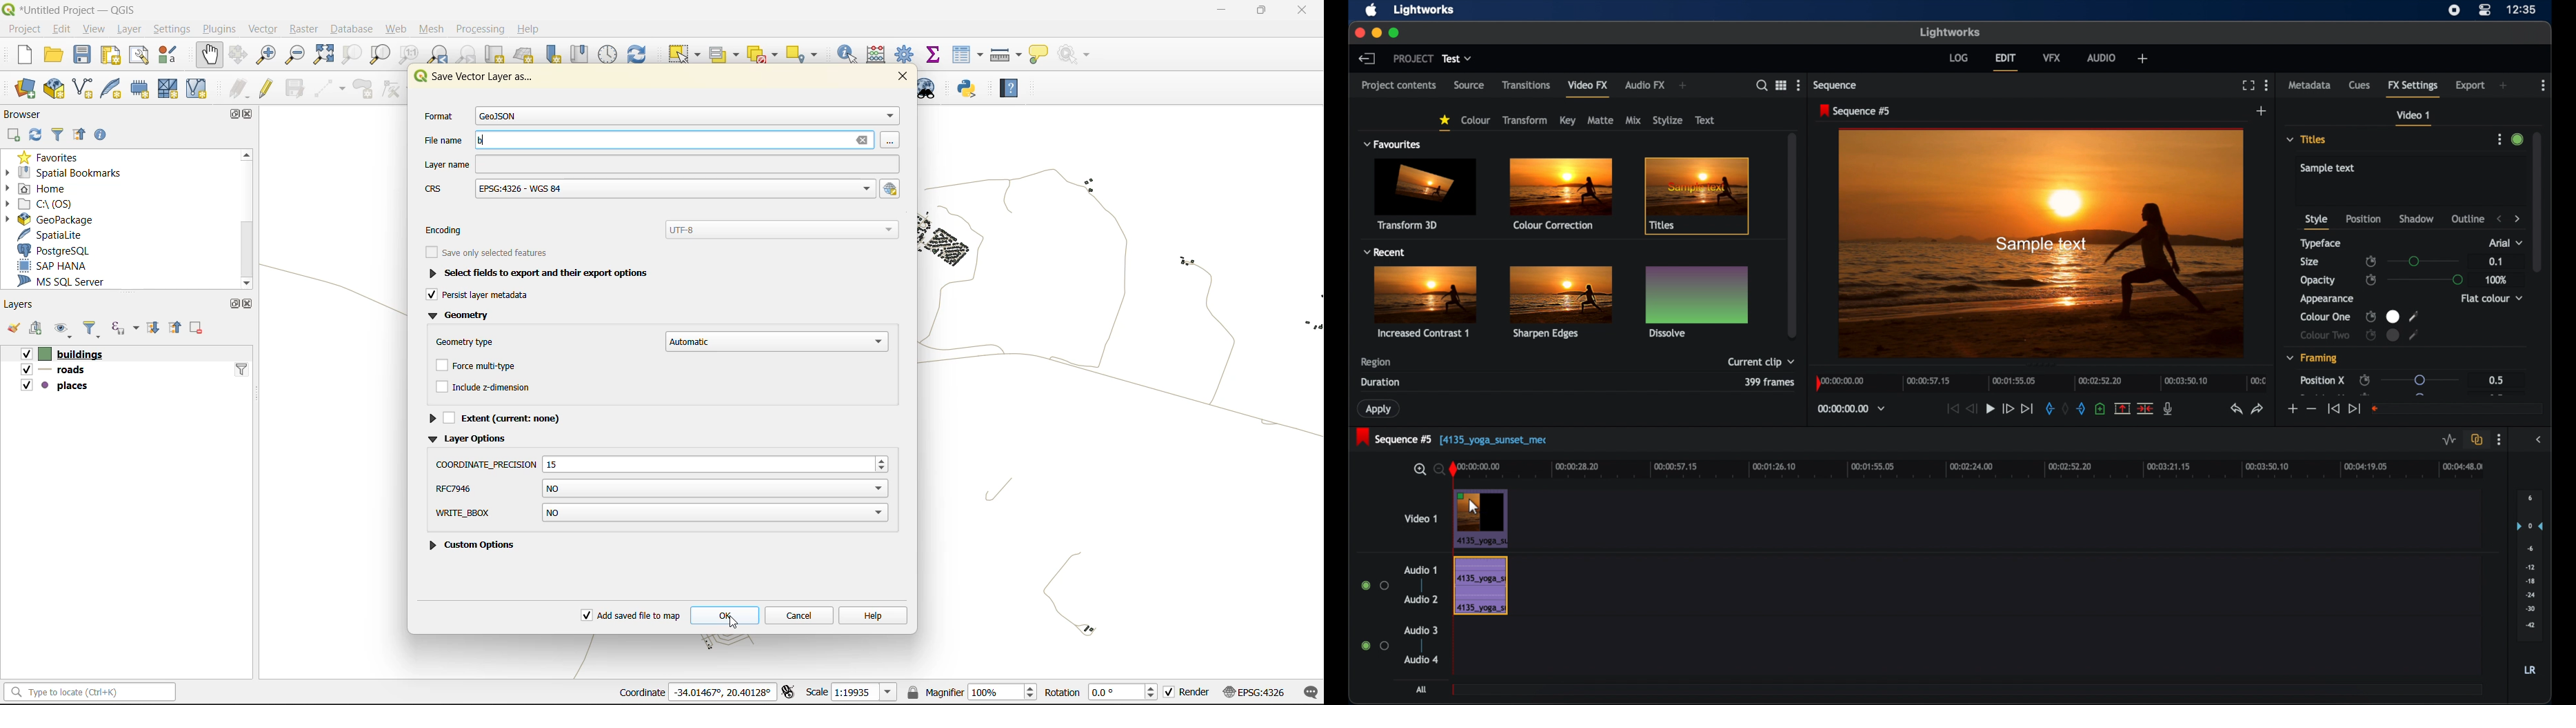  Describe the element at coordinates (223, 28) in the screenshot. I see `plugins` at that location.